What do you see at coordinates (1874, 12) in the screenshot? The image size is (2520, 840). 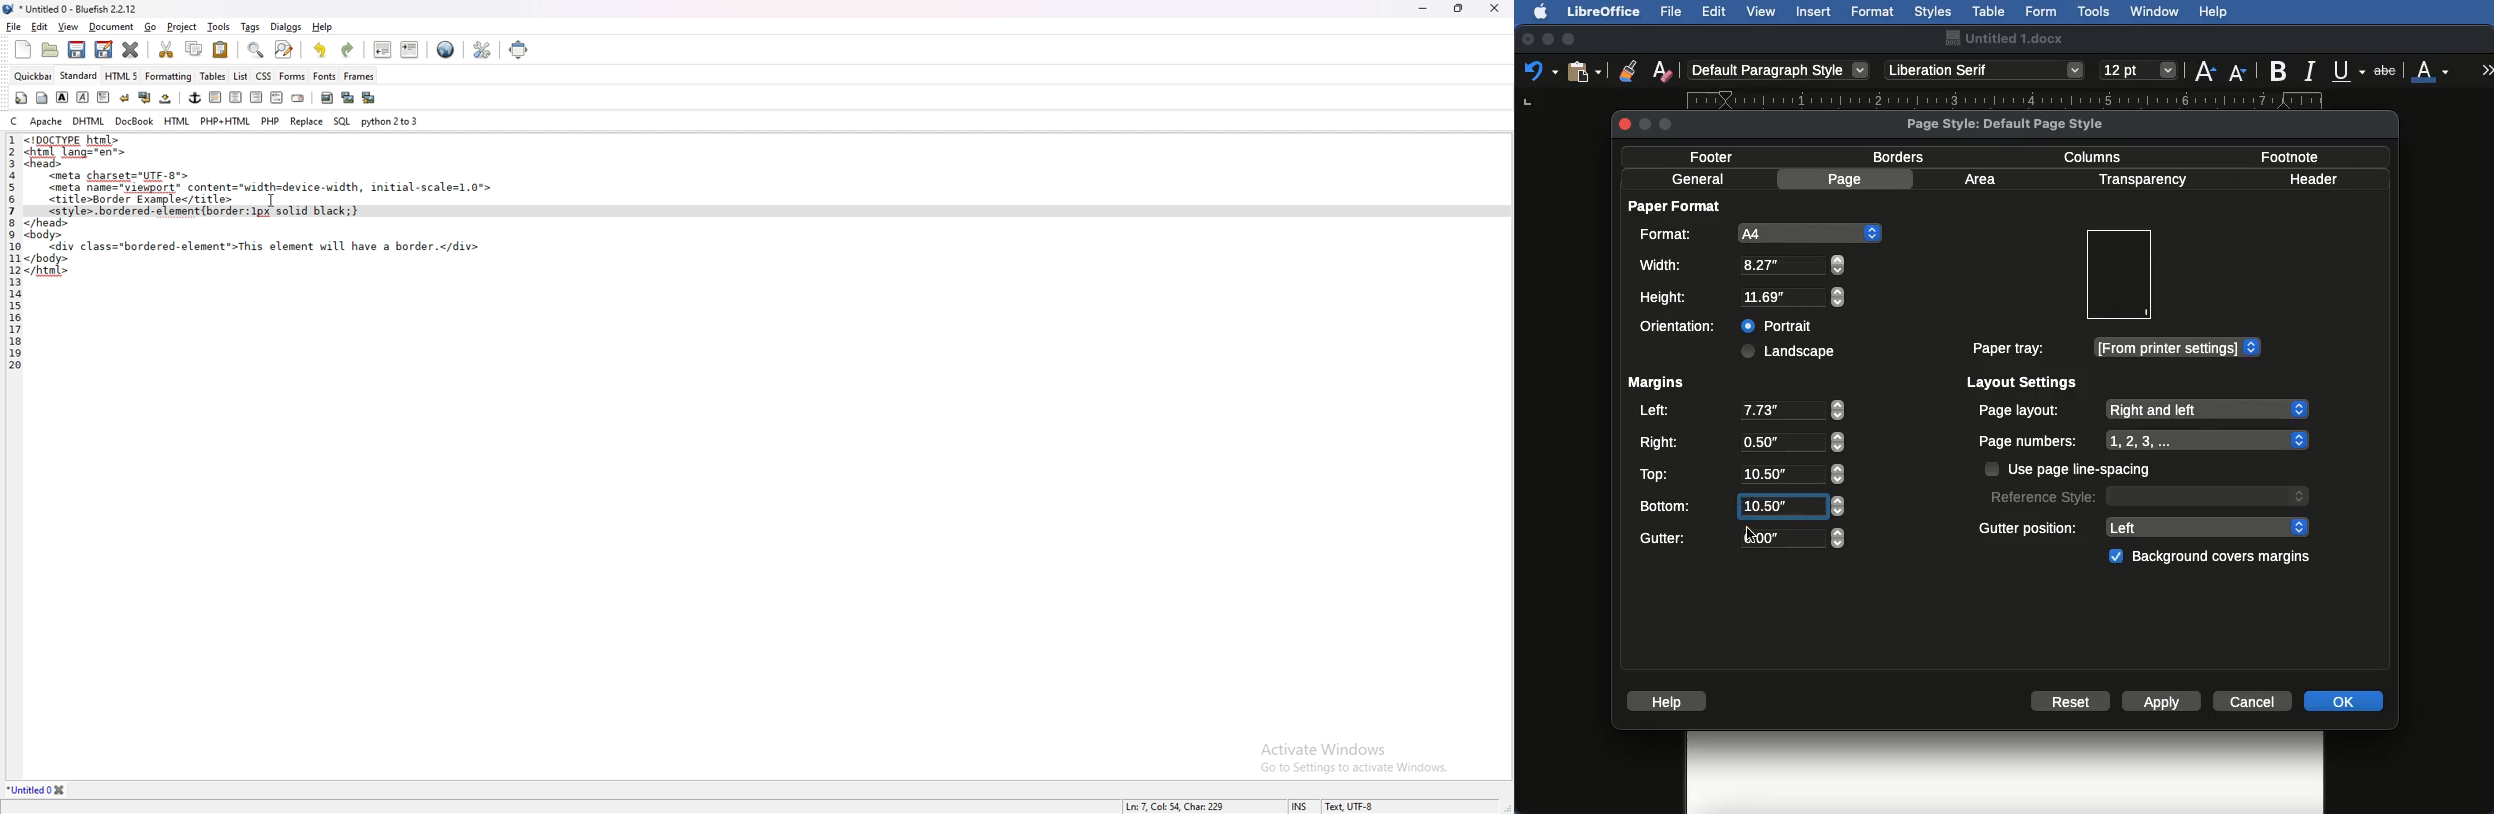 I see `Format` at bounding box center [1874, 12].